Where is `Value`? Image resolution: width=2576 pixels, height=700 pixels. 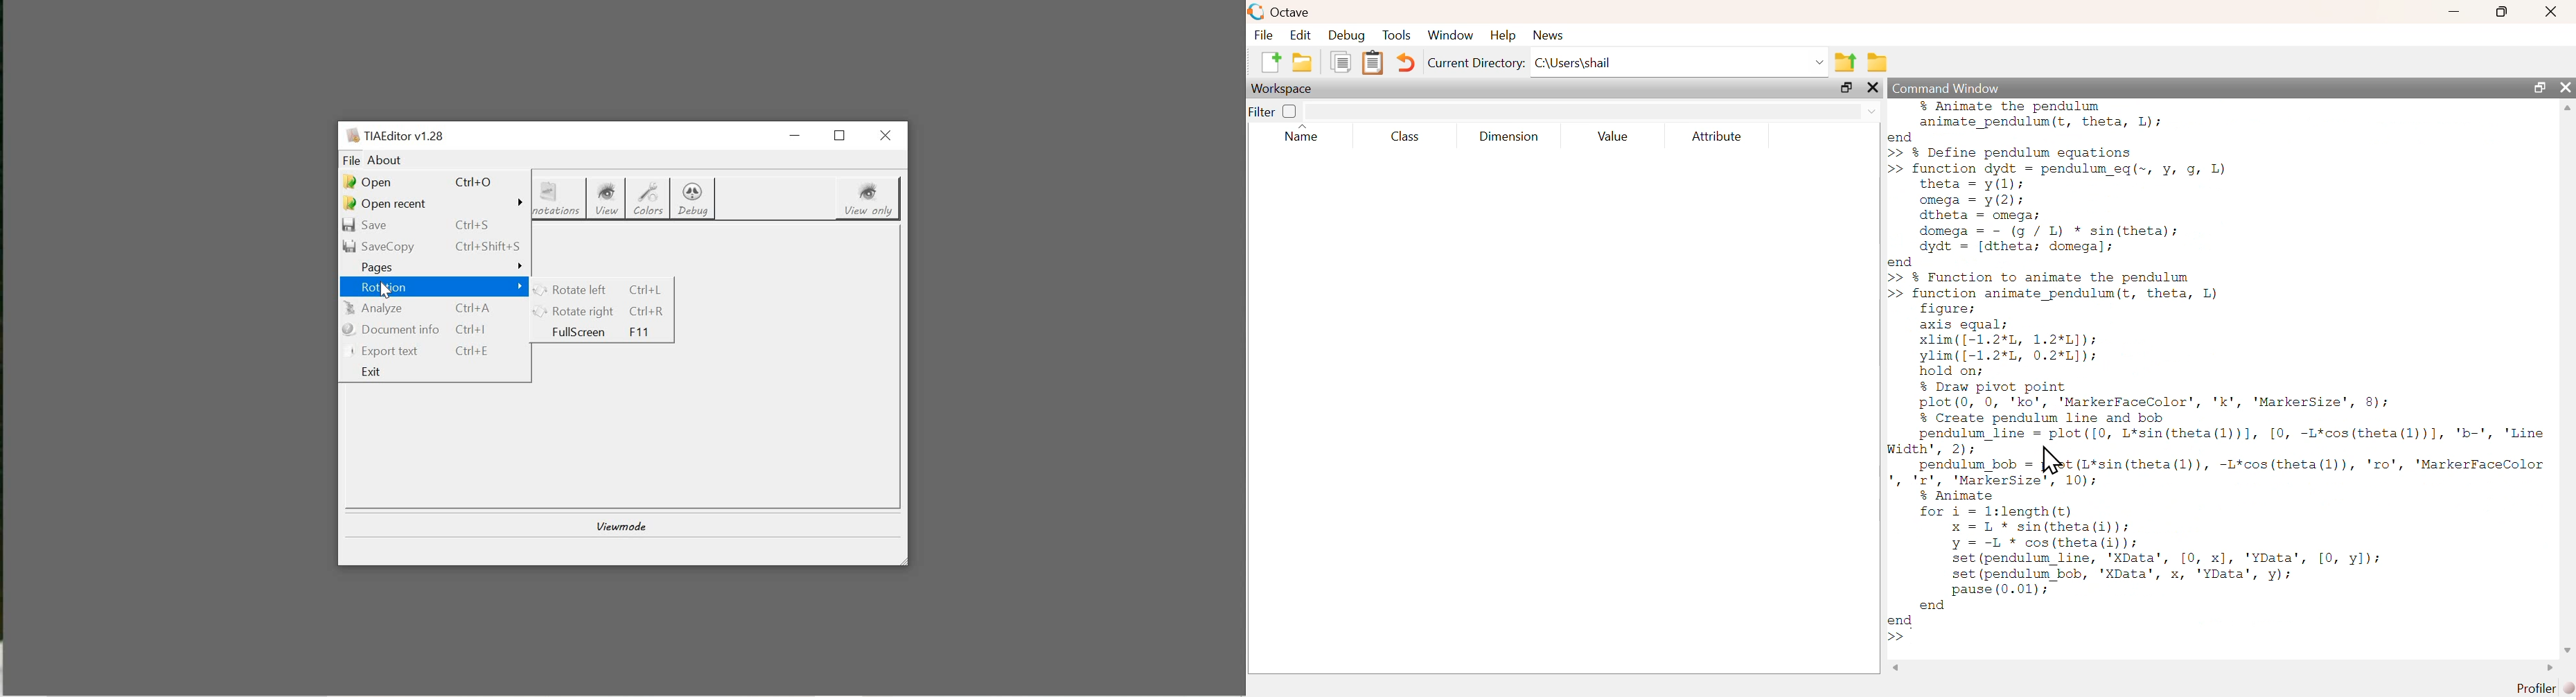
Value is located at coordinates (1617, 137).